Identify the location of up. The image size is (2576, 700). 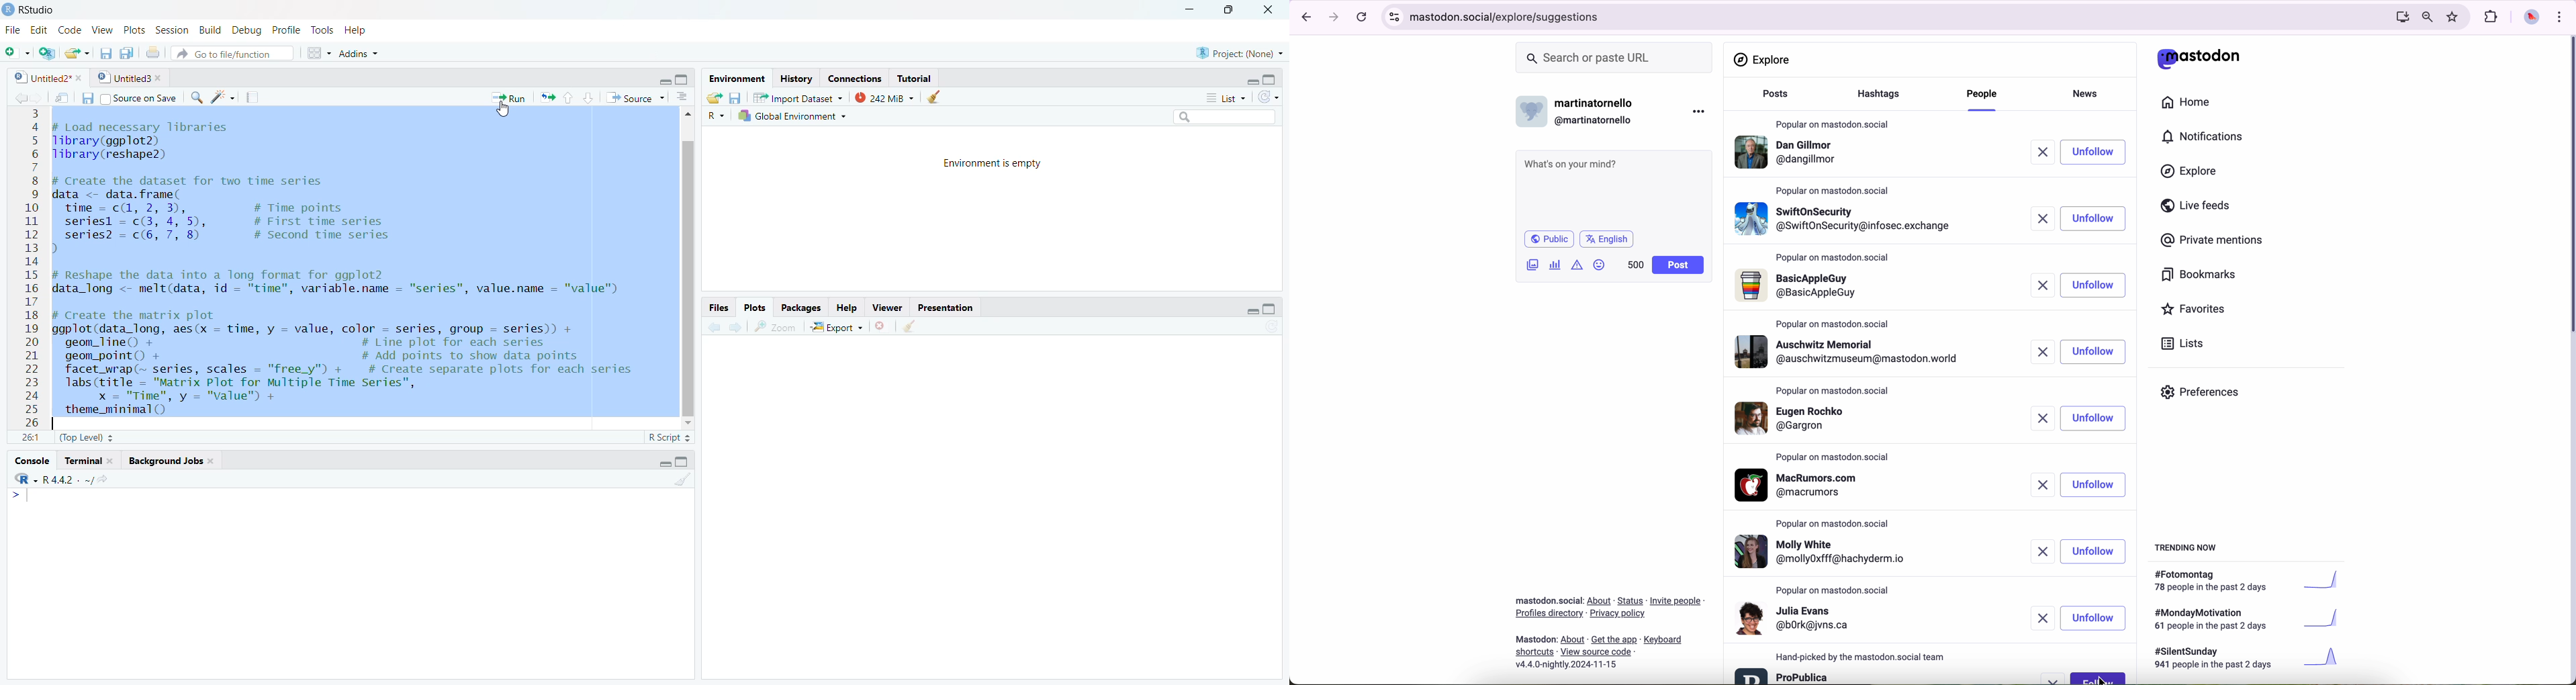
(567, 97).